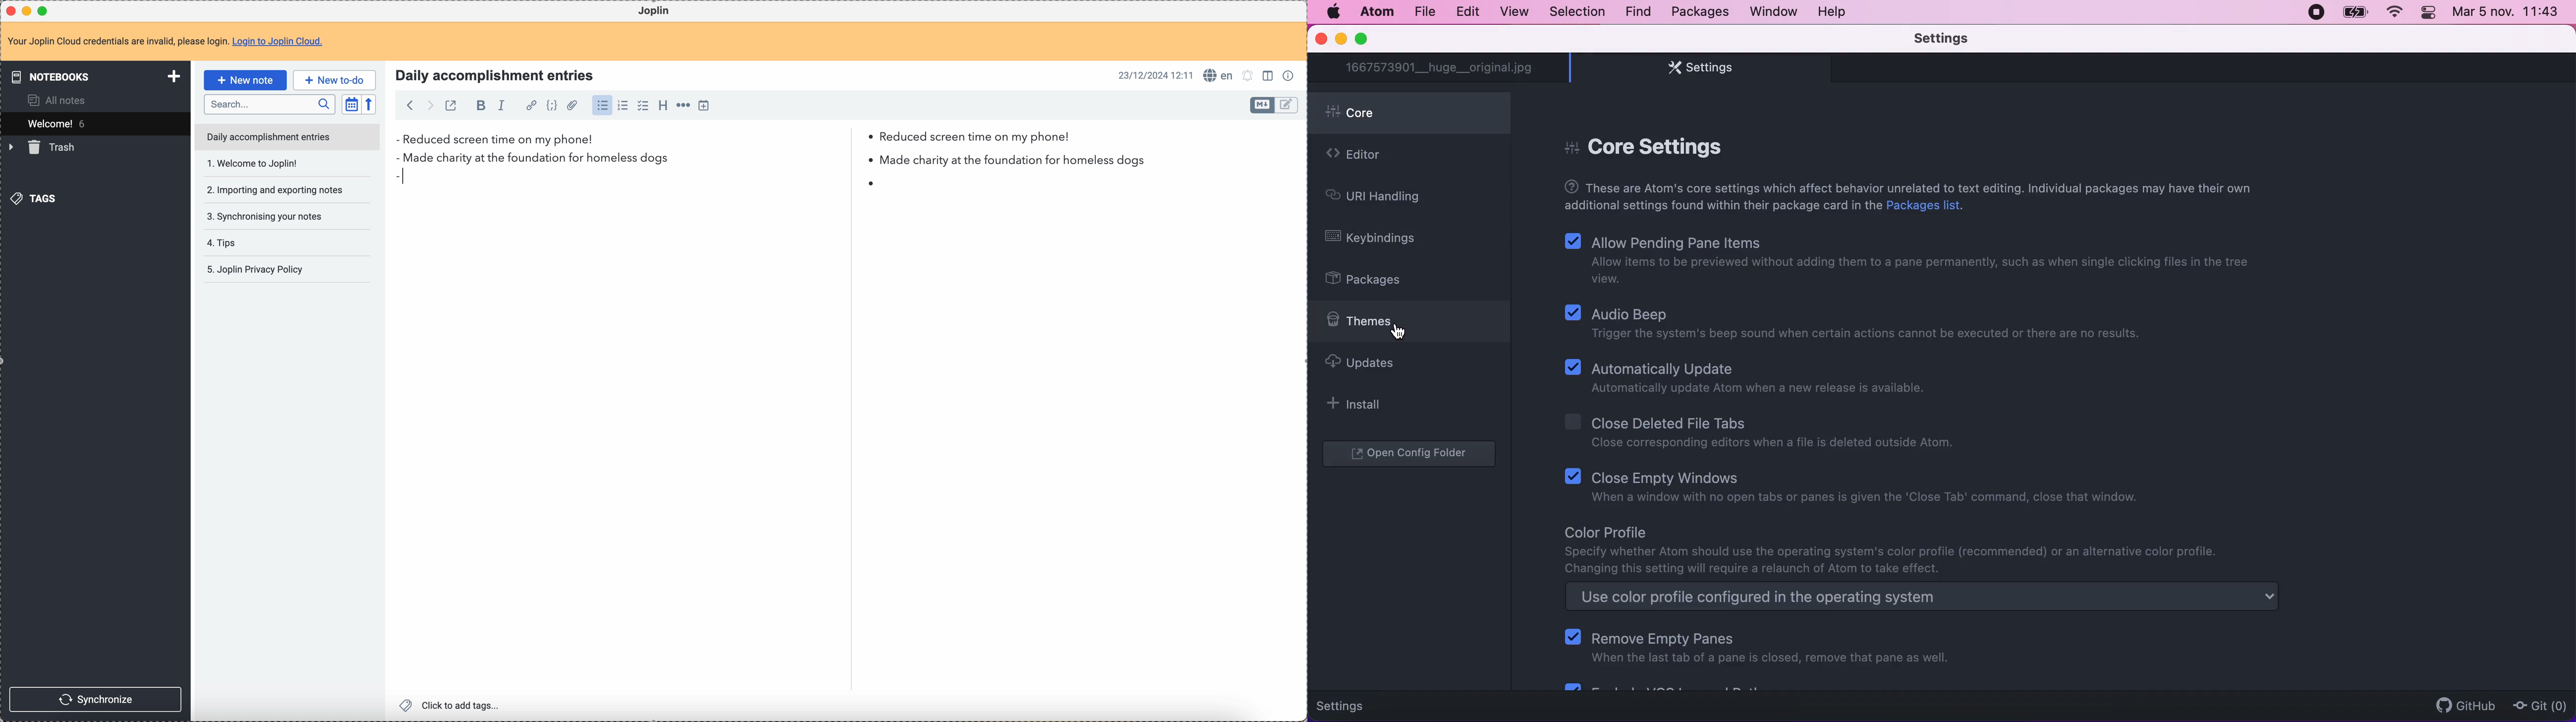 This screenshot has width=2576, height=728. I want to click on bulleted list, so click(602, 107).